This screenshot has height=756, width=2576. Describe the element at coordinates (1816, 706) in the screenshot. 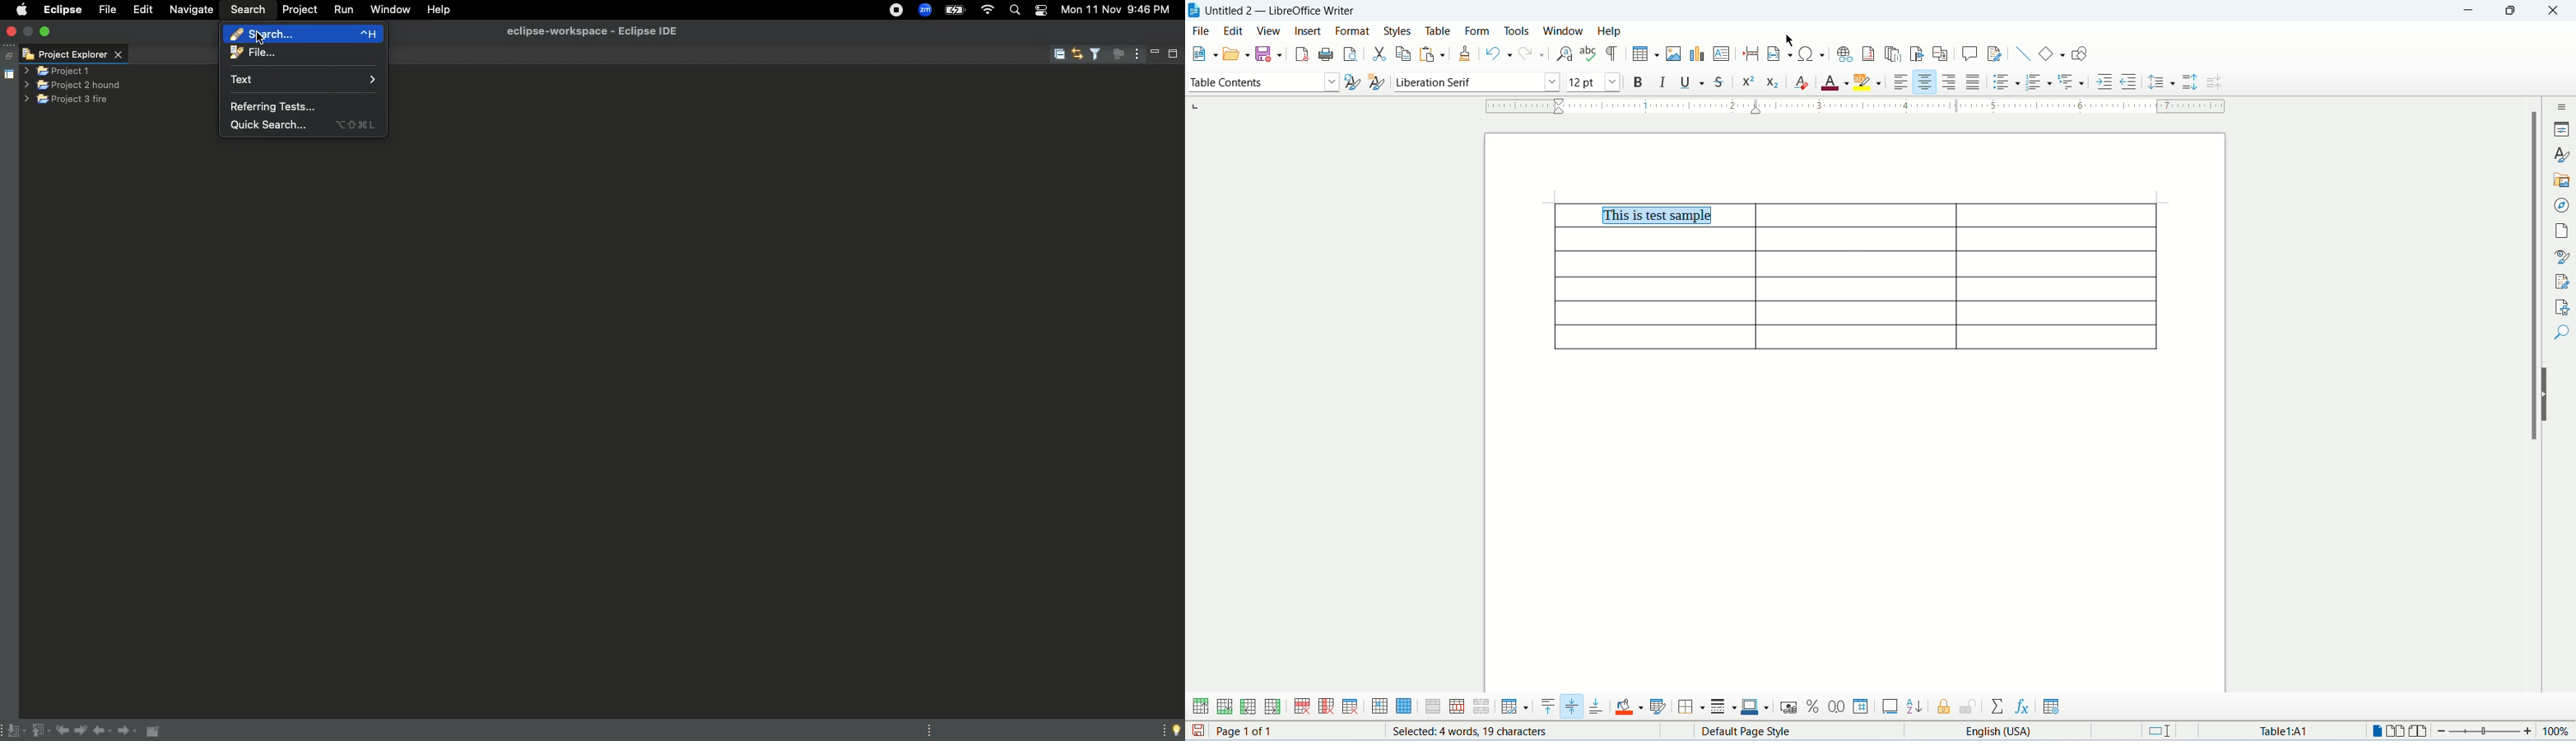

I see `percent format` at that location.